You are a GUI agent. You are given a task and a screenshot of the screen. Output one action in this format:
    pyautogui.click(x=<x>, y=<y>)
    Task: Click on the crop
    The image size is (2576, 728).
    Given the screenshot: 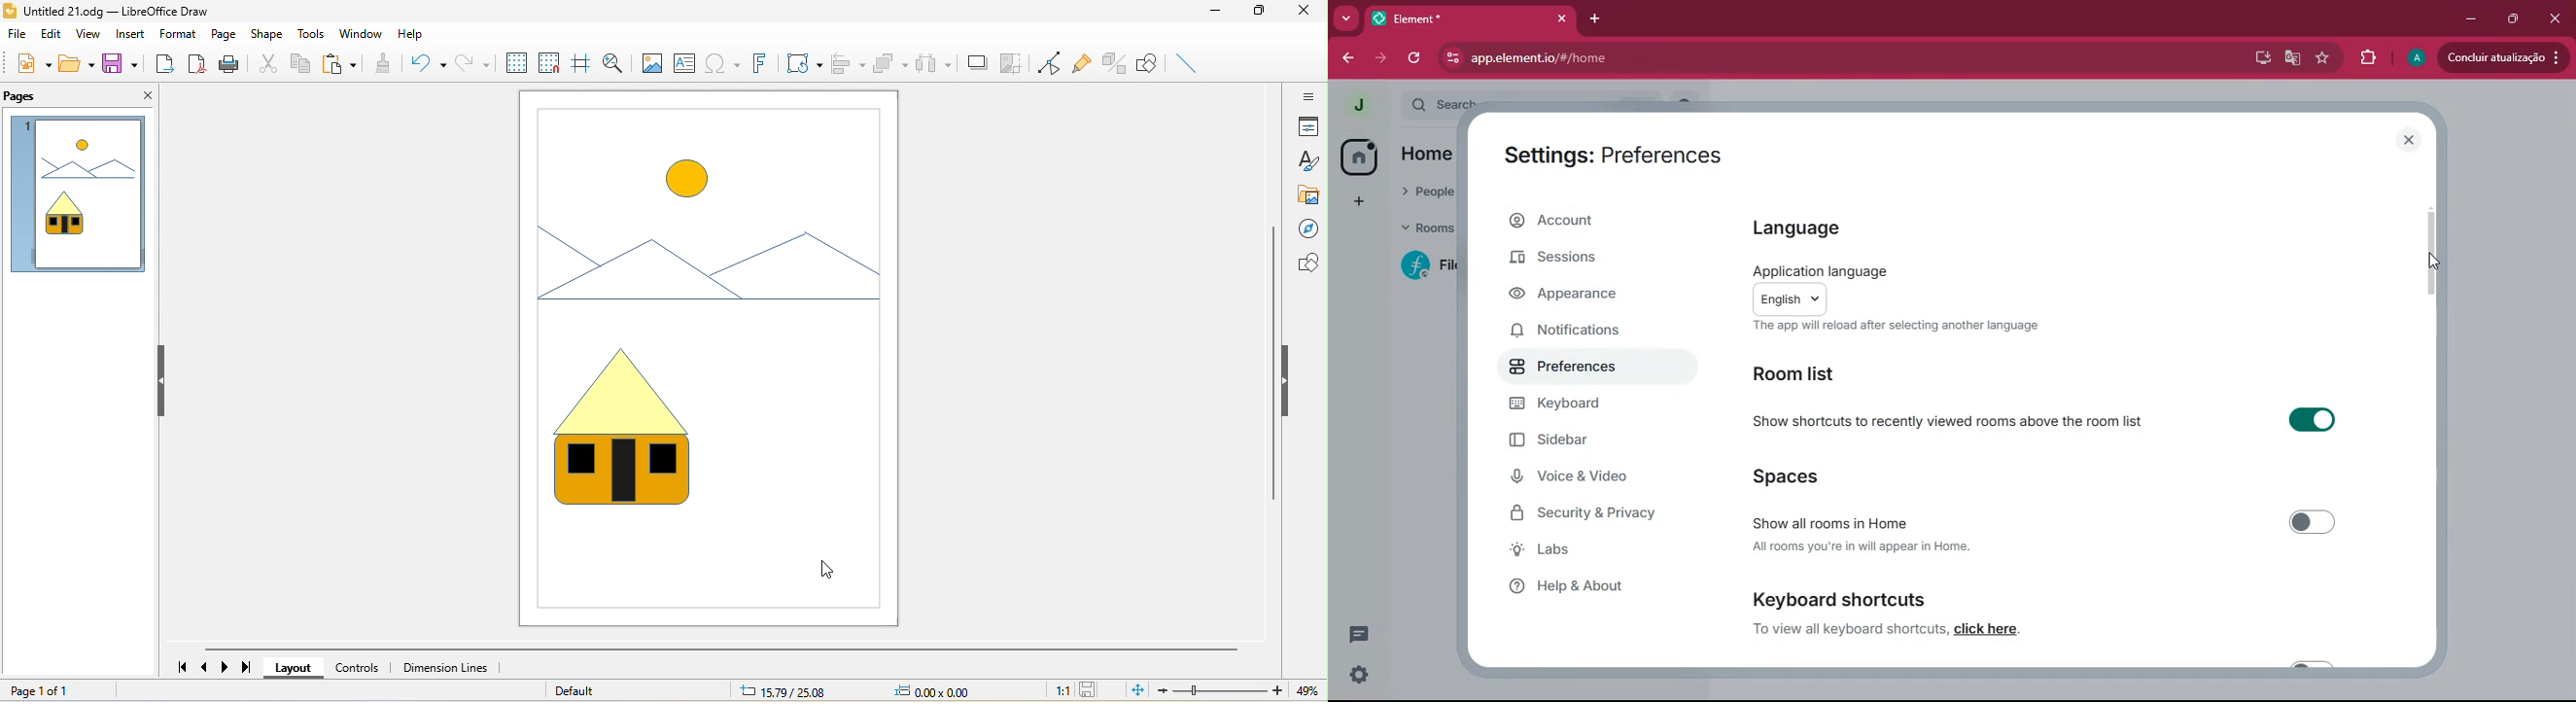 What is the action you would take?
    pyautogui.click(x=1012, y=64)
    